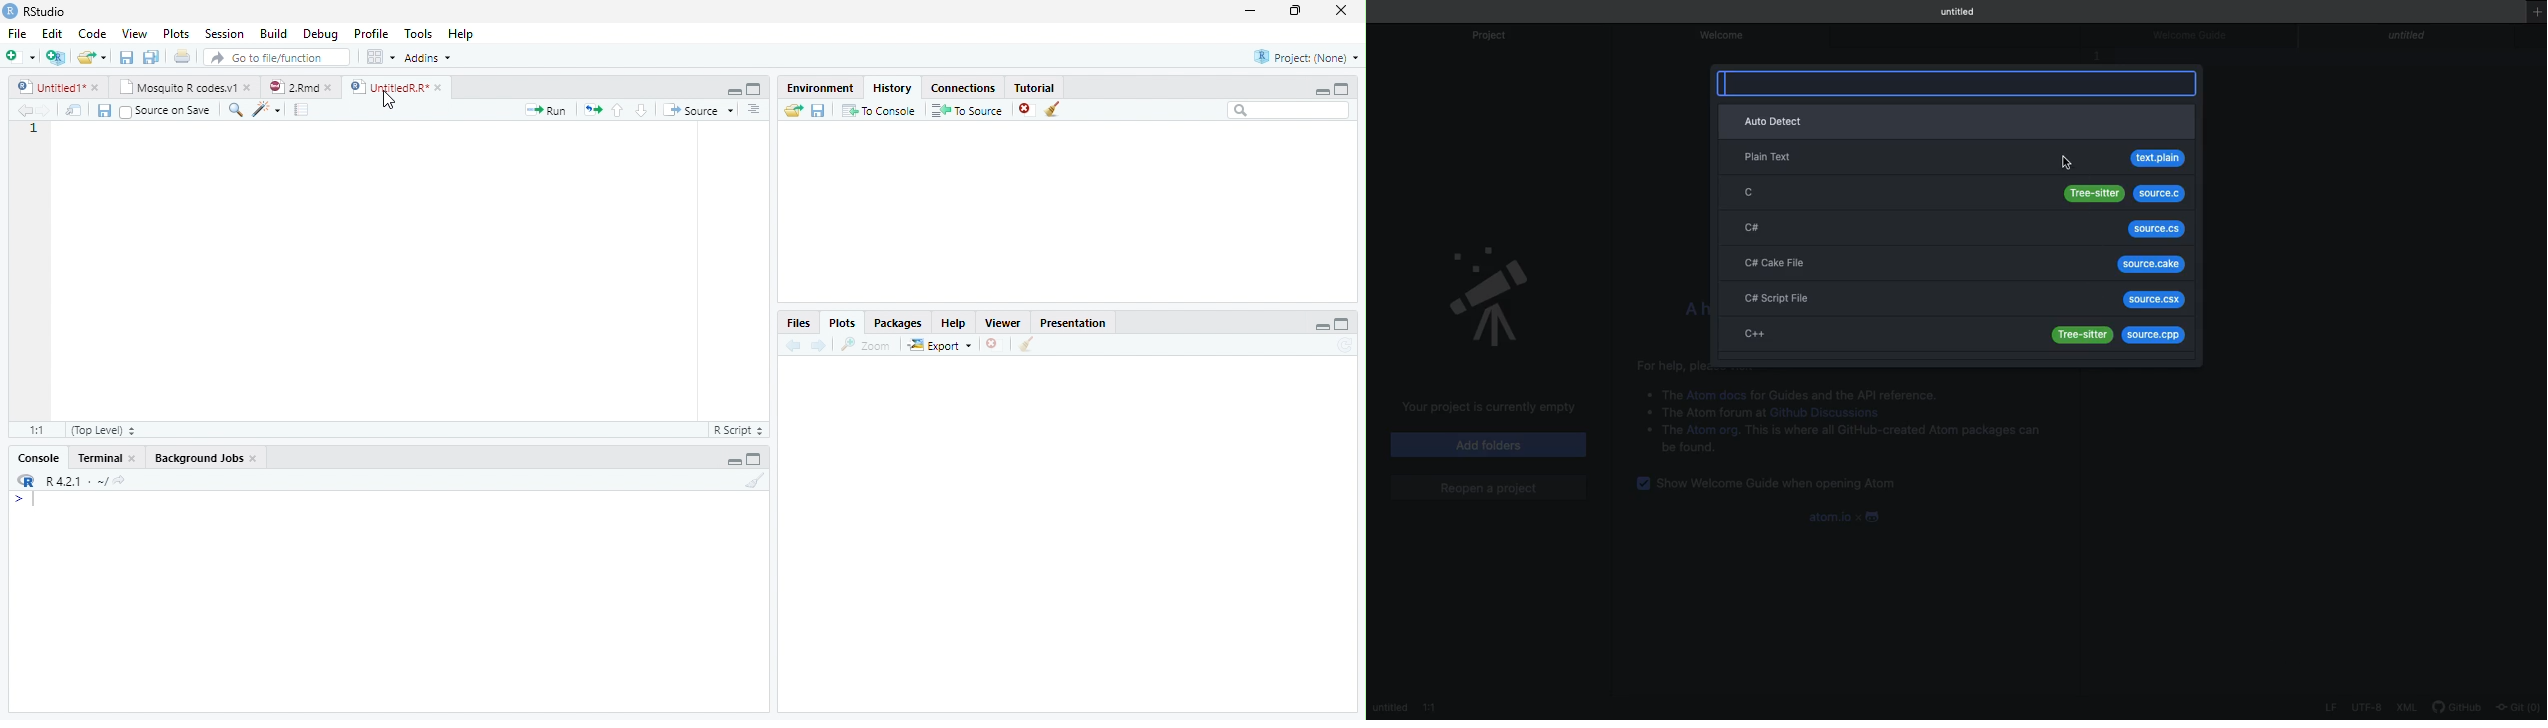 The image size is (2548, 728). I want to click on crusor, so click(2069, 161).